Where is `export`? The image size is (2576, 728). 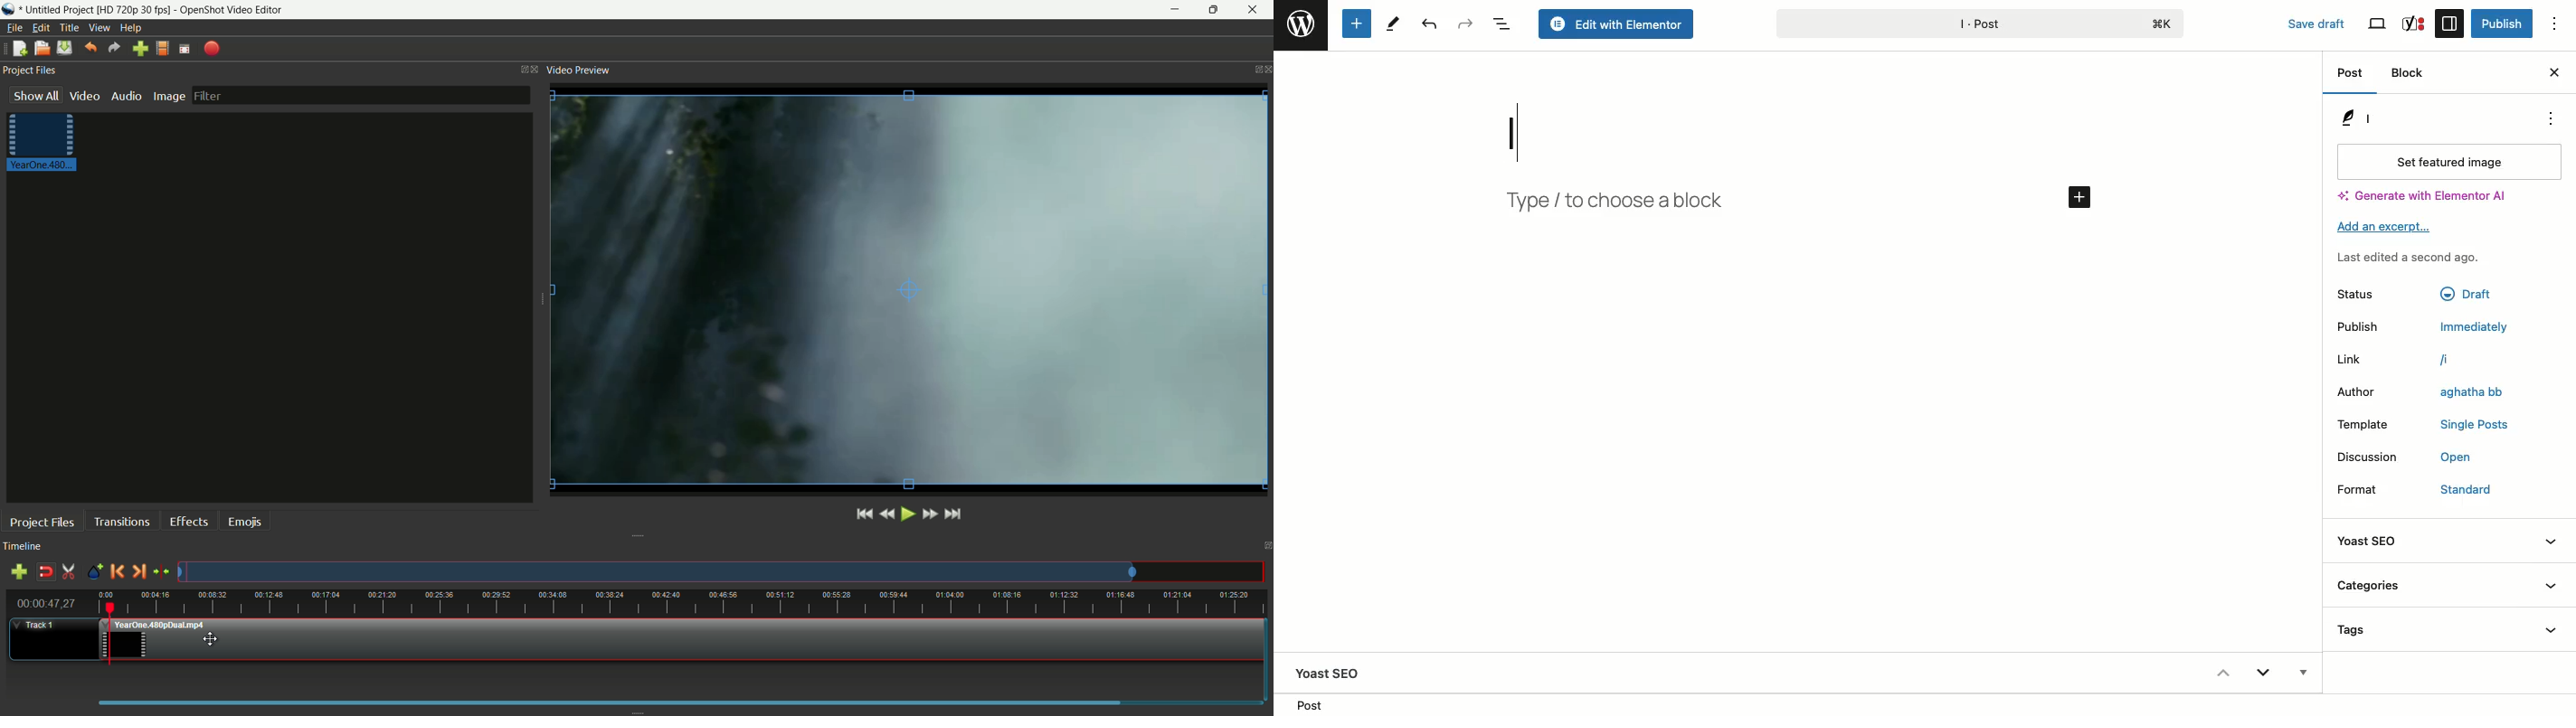 export is located at coordinates (212, 49).